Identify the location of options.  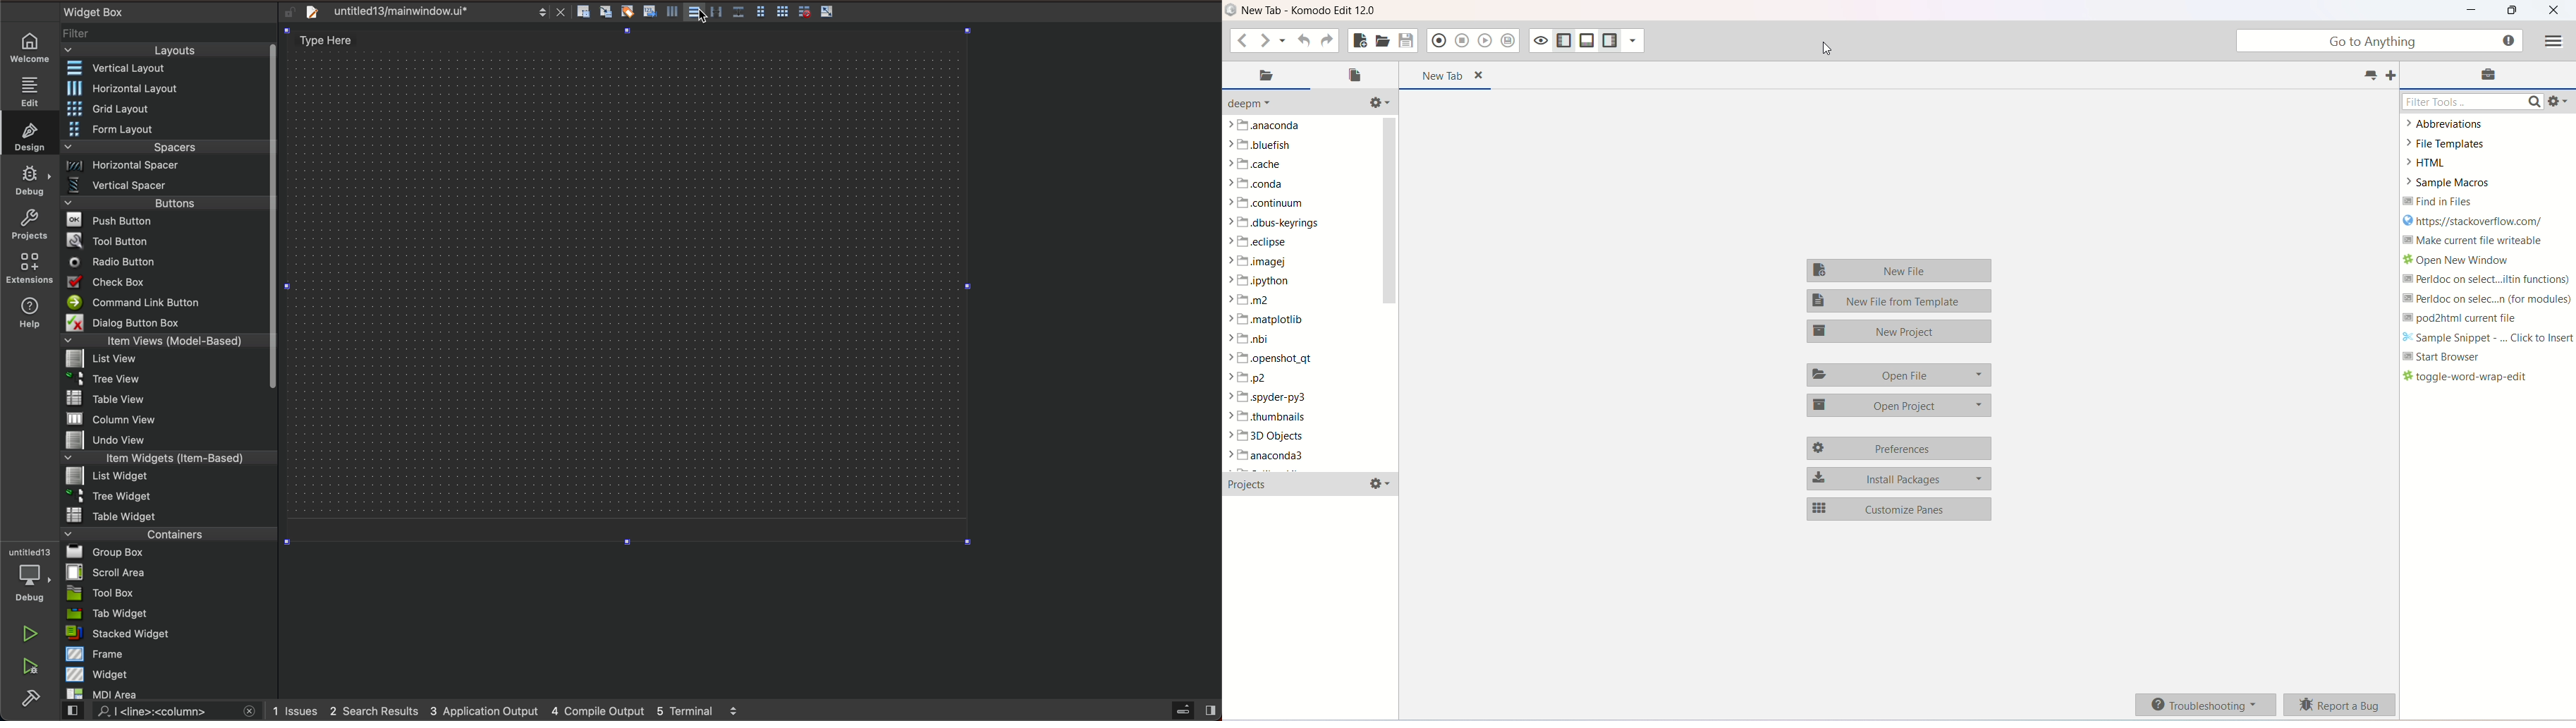
(1377, 483).